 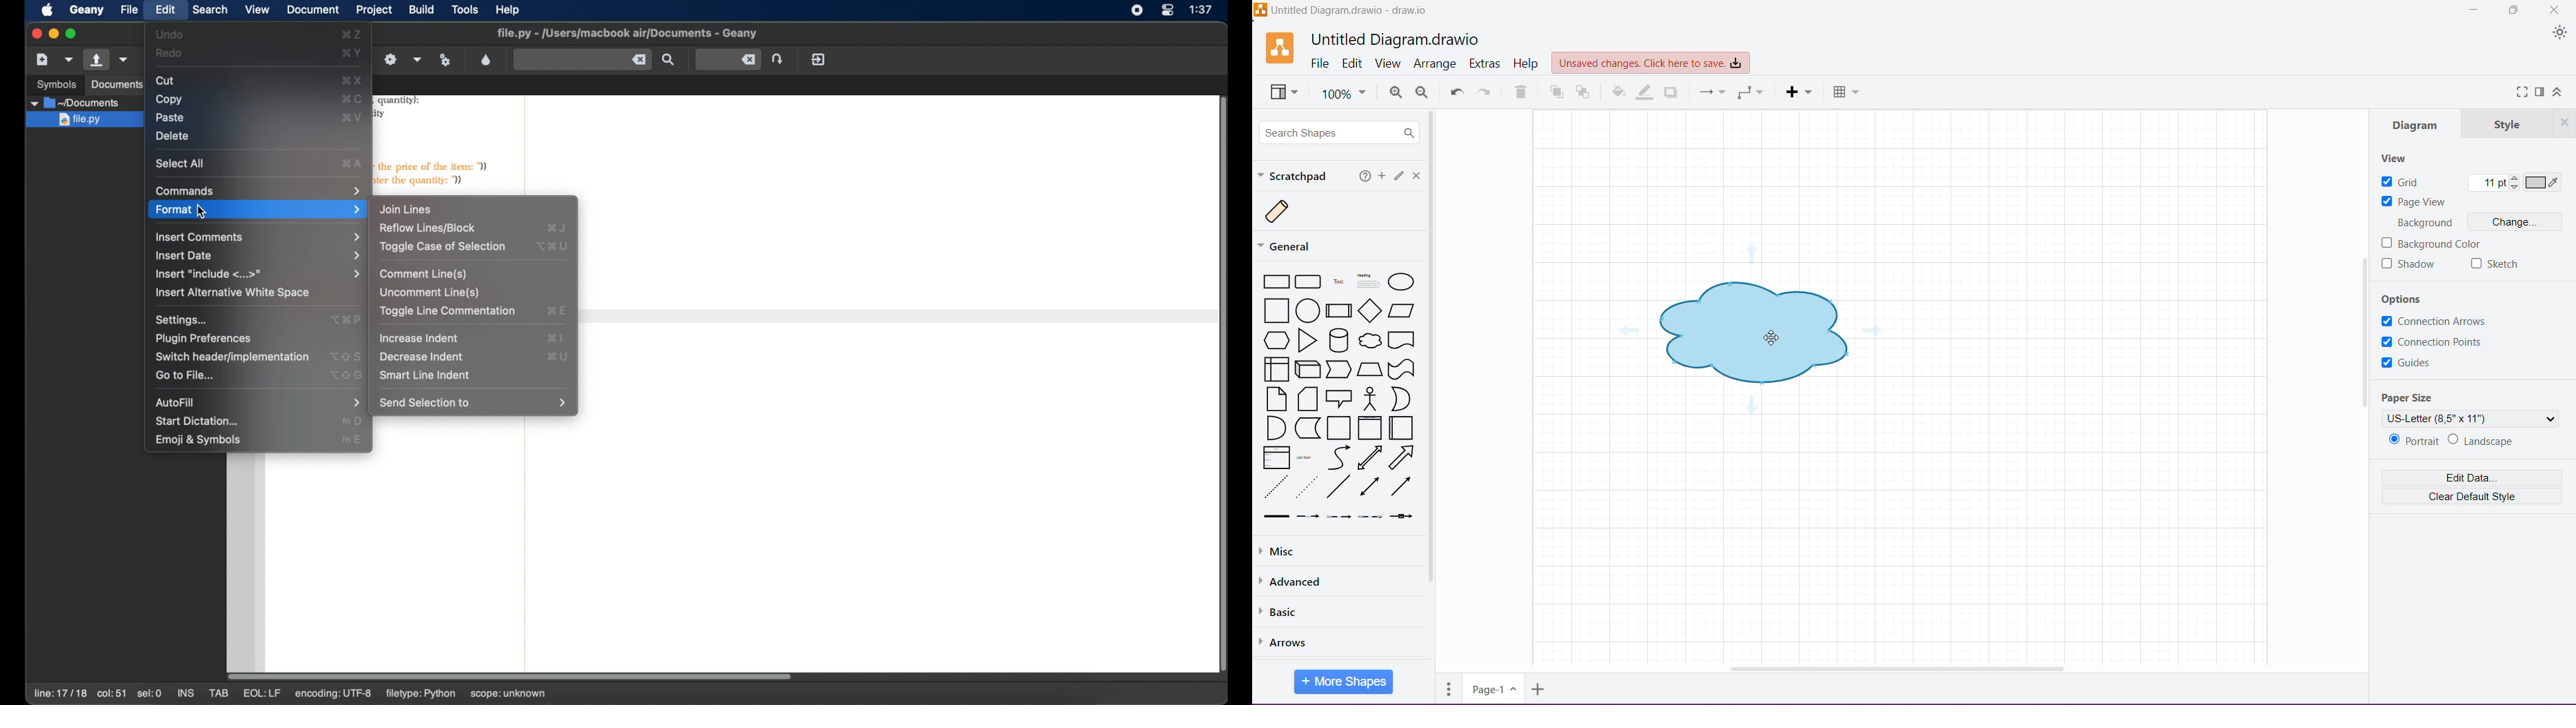 What do you see at coordinates (1287, 643) in the screenshot?
I see `Arrows` at bounding box center [1287, 643].